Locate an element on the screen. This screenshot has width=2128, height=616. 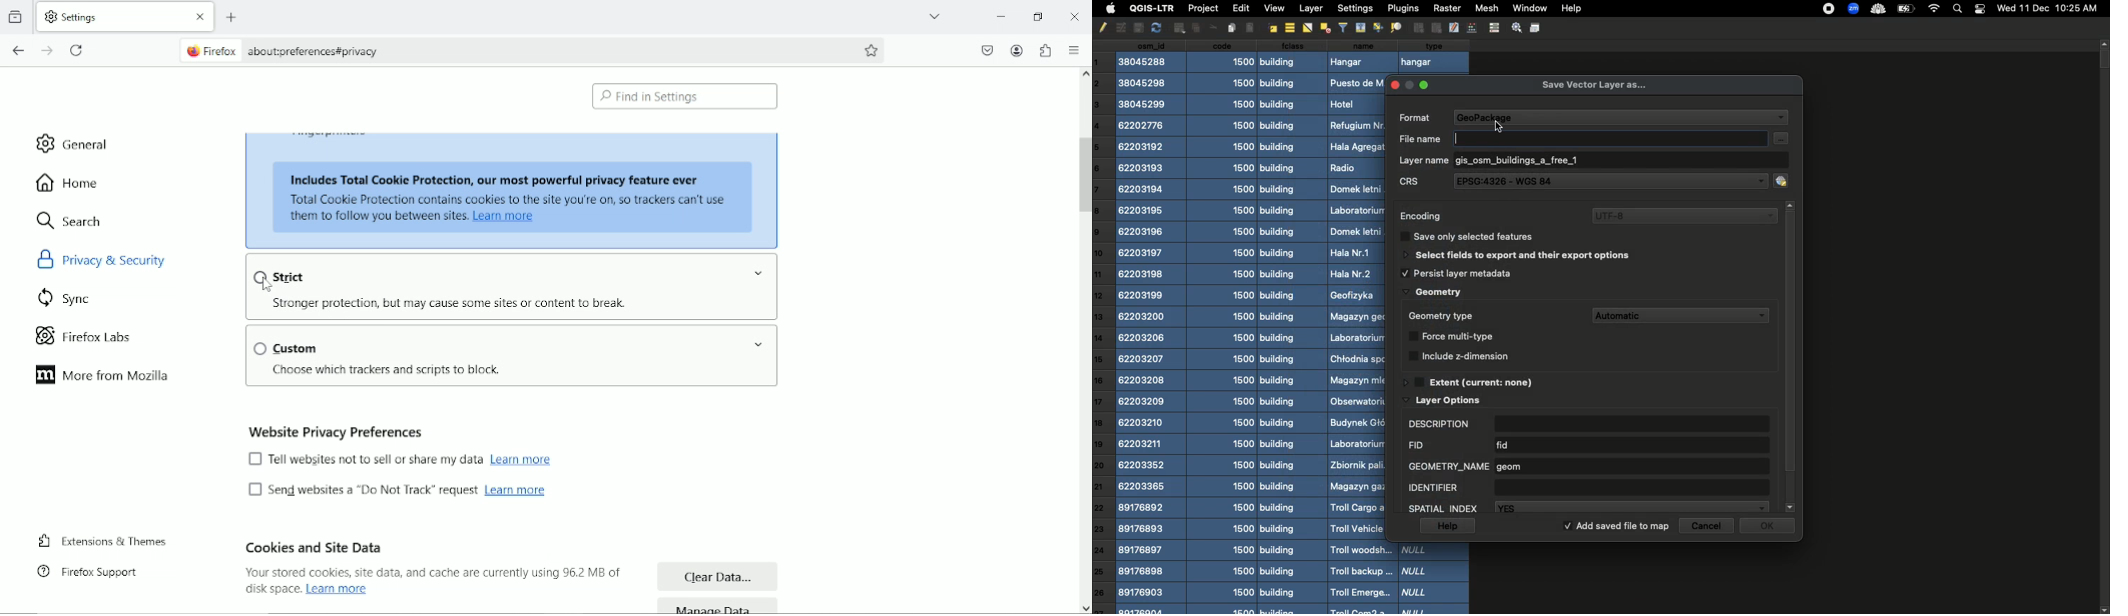
Encoding is located at coordinates (1423, 217).